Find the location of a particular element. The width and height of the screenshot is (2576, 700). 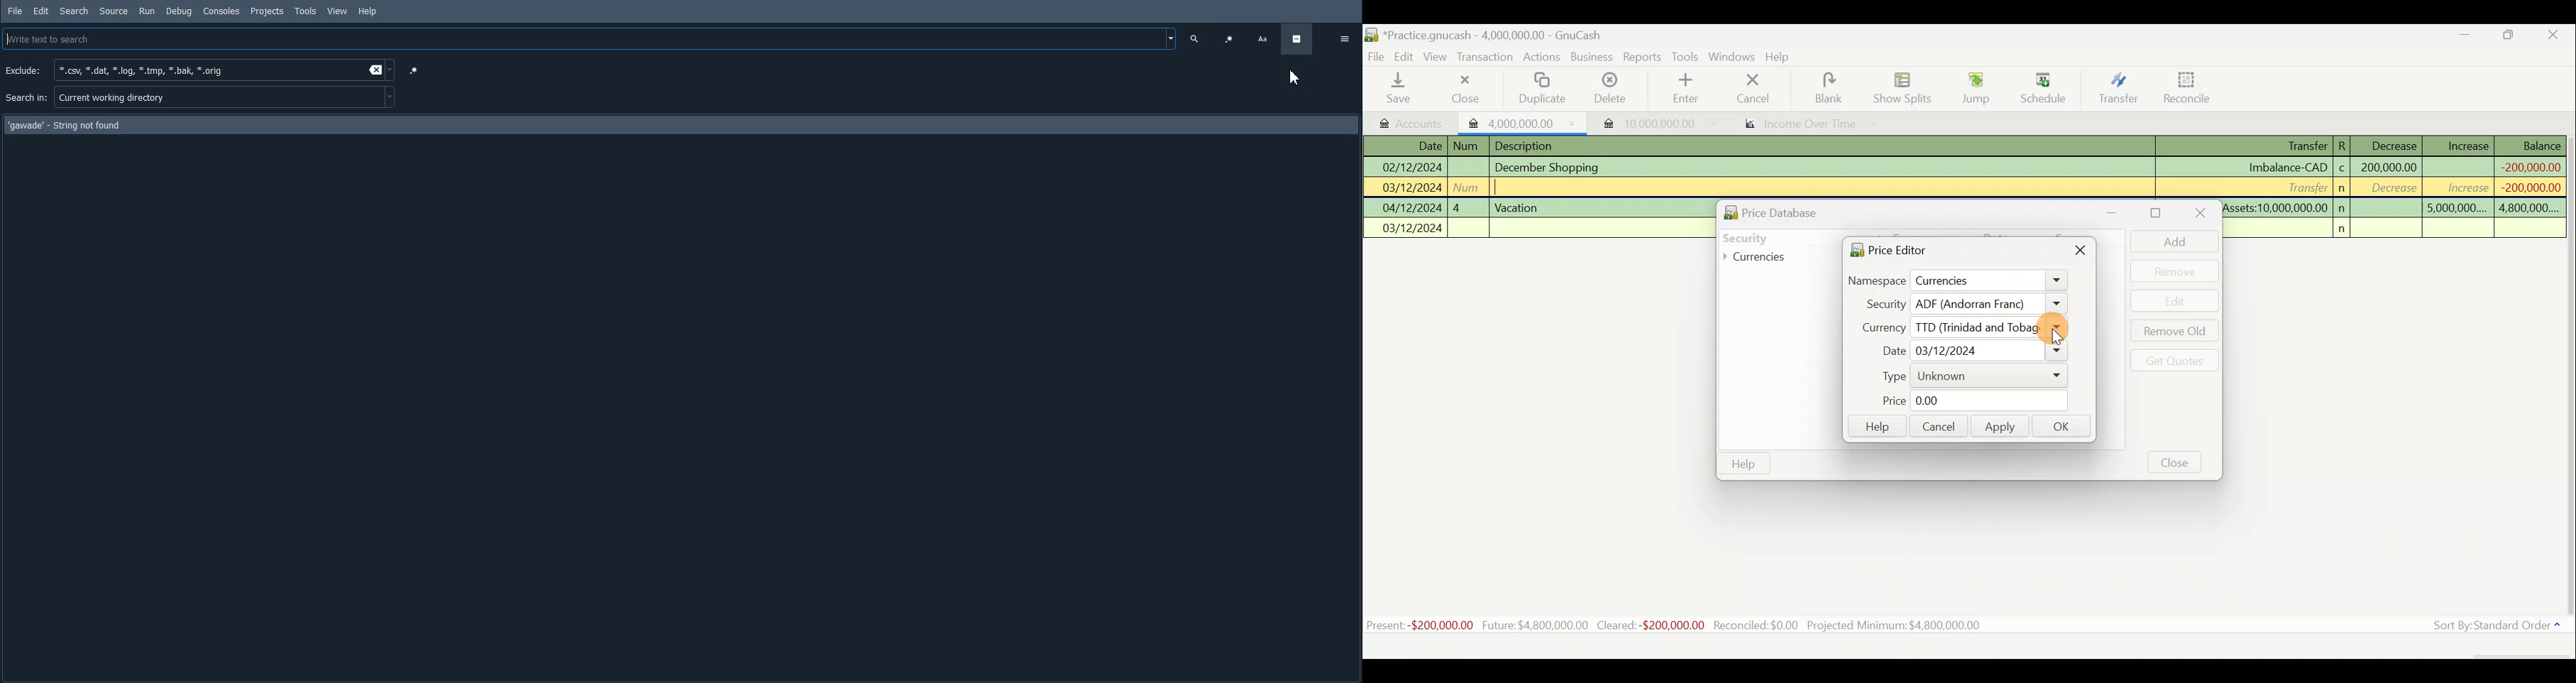

Remove is located at coordinates (2175, 271).